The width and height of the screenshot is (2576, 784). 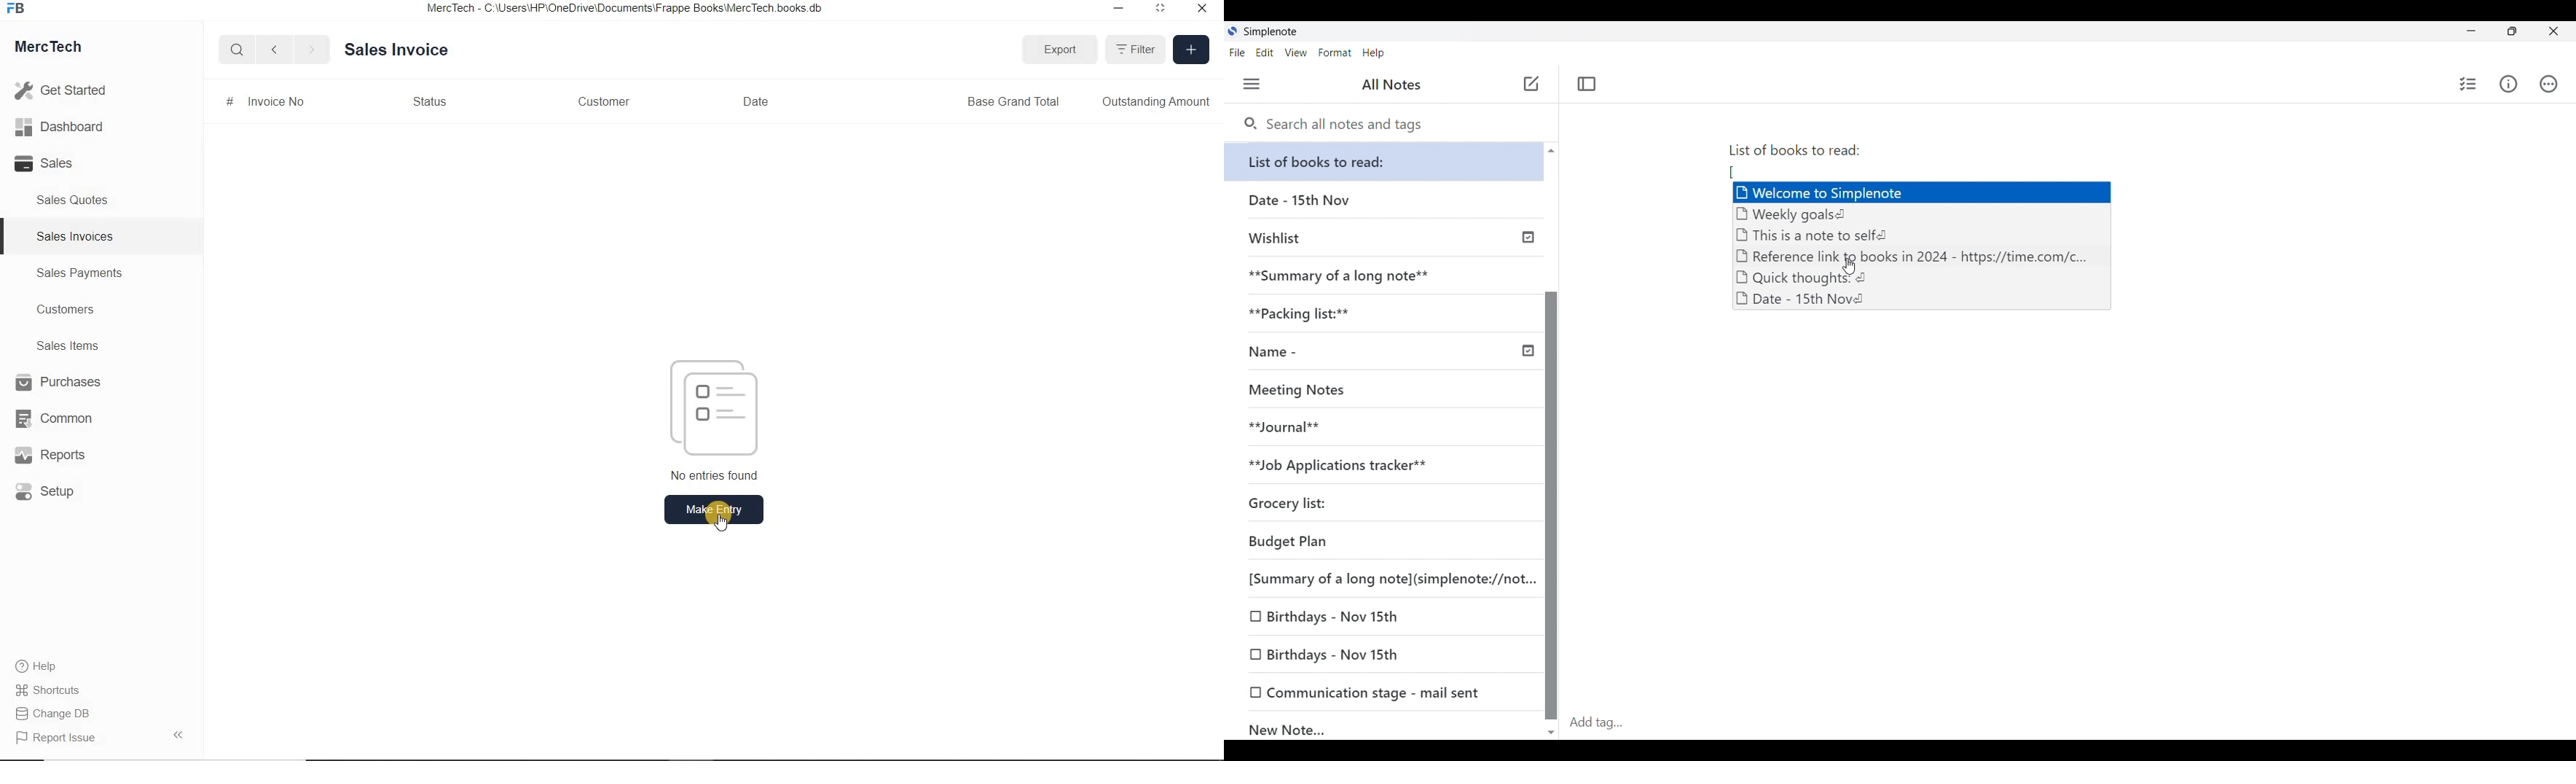 I want to click on Report Issue, so click(x=59, y=738).